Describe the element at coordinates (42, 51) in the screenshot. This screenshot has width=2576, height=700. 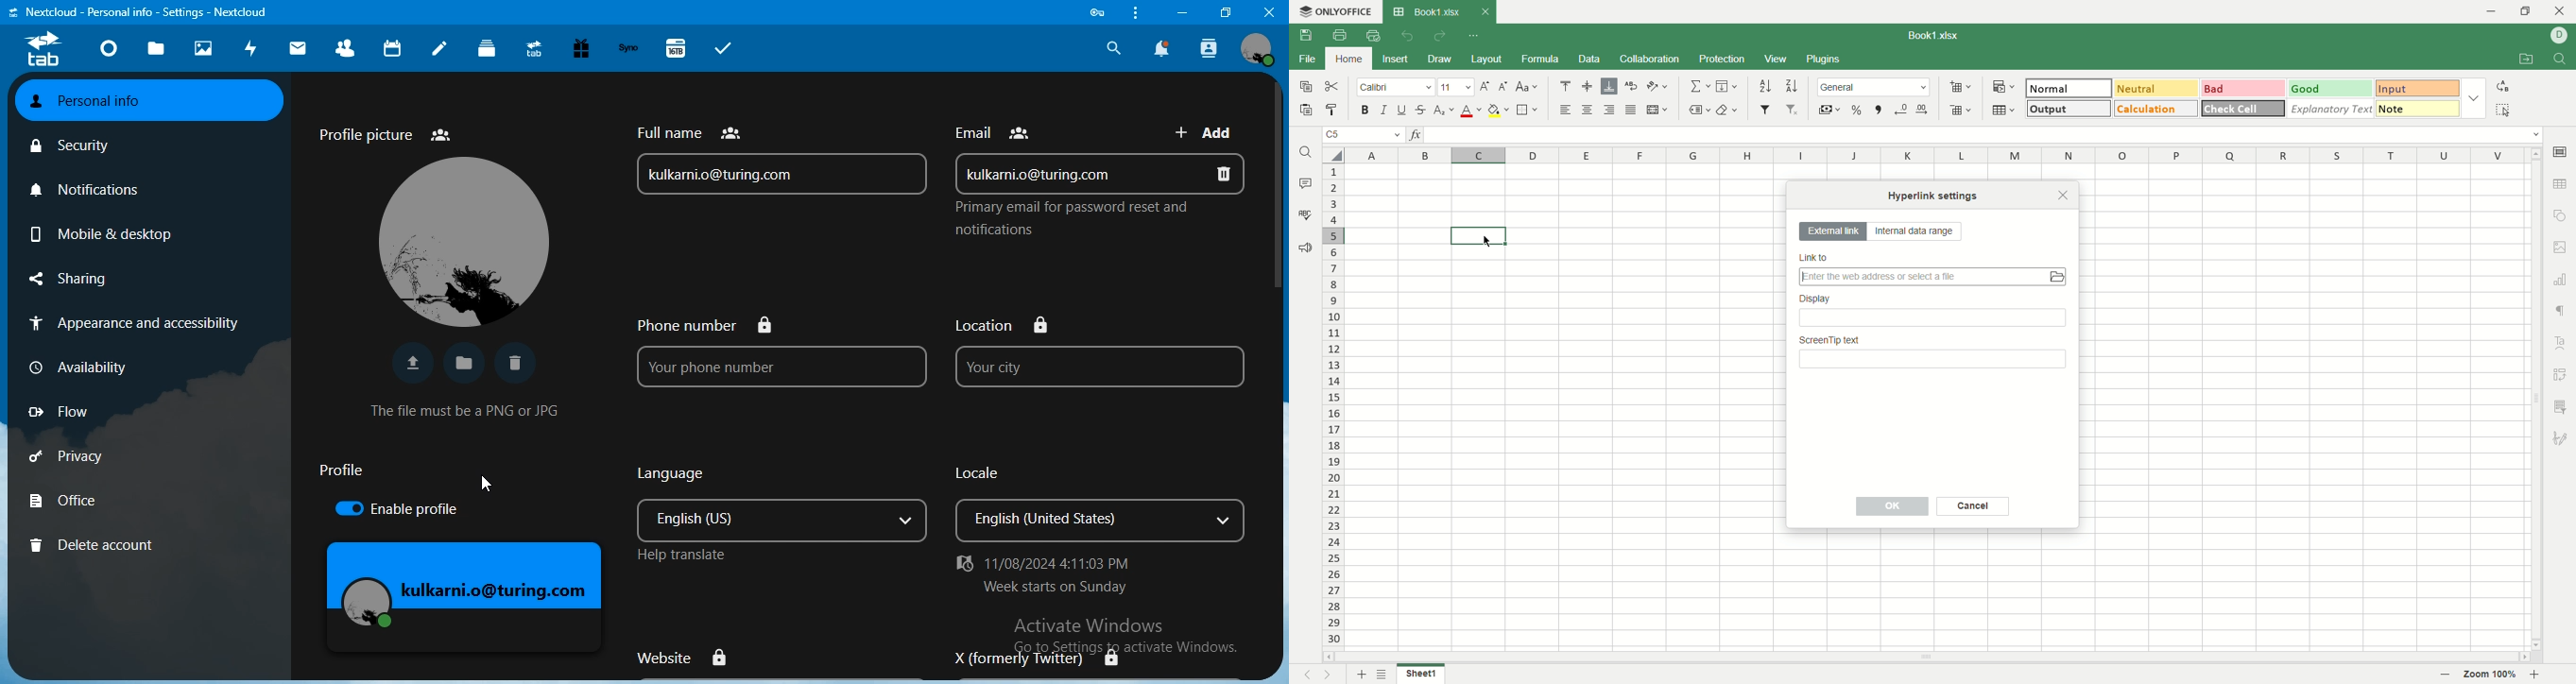
I see `icon` at that location.